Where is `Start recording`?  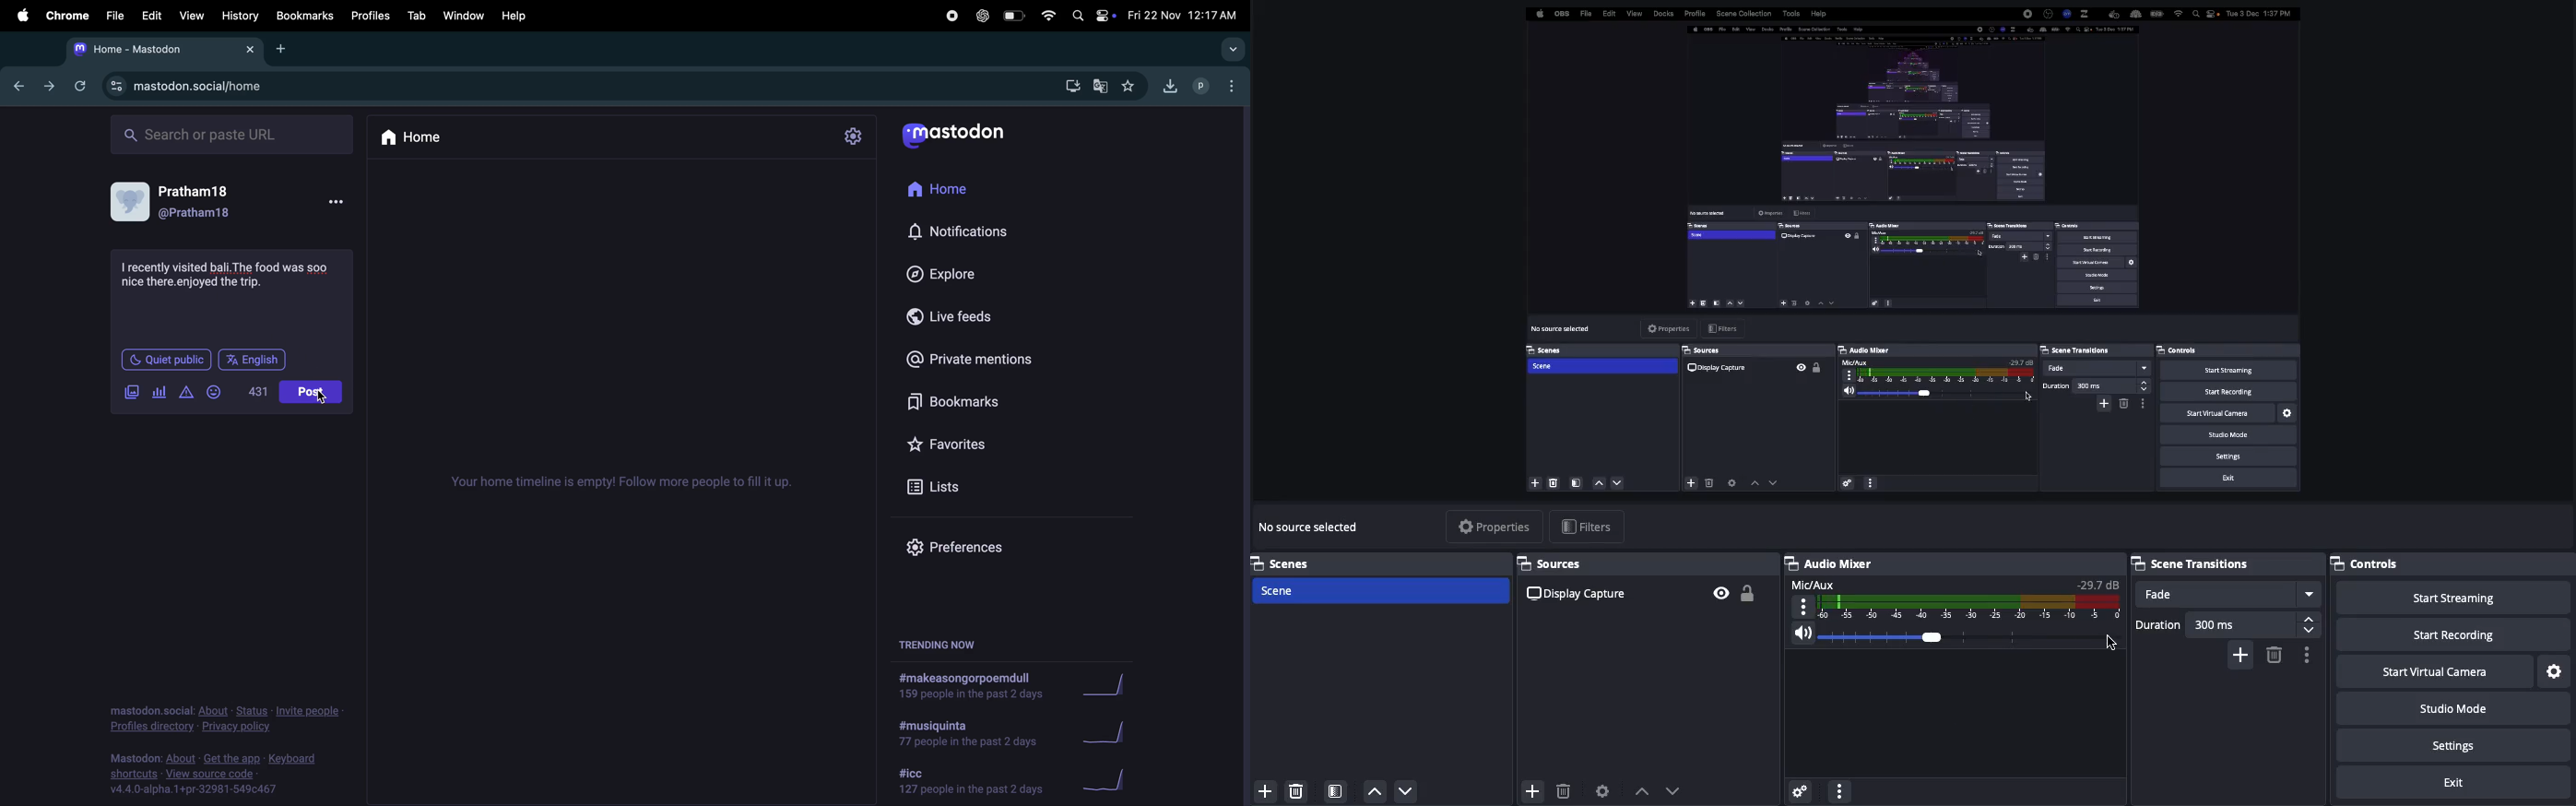
Start recording is located at coordinates (2453, 636).